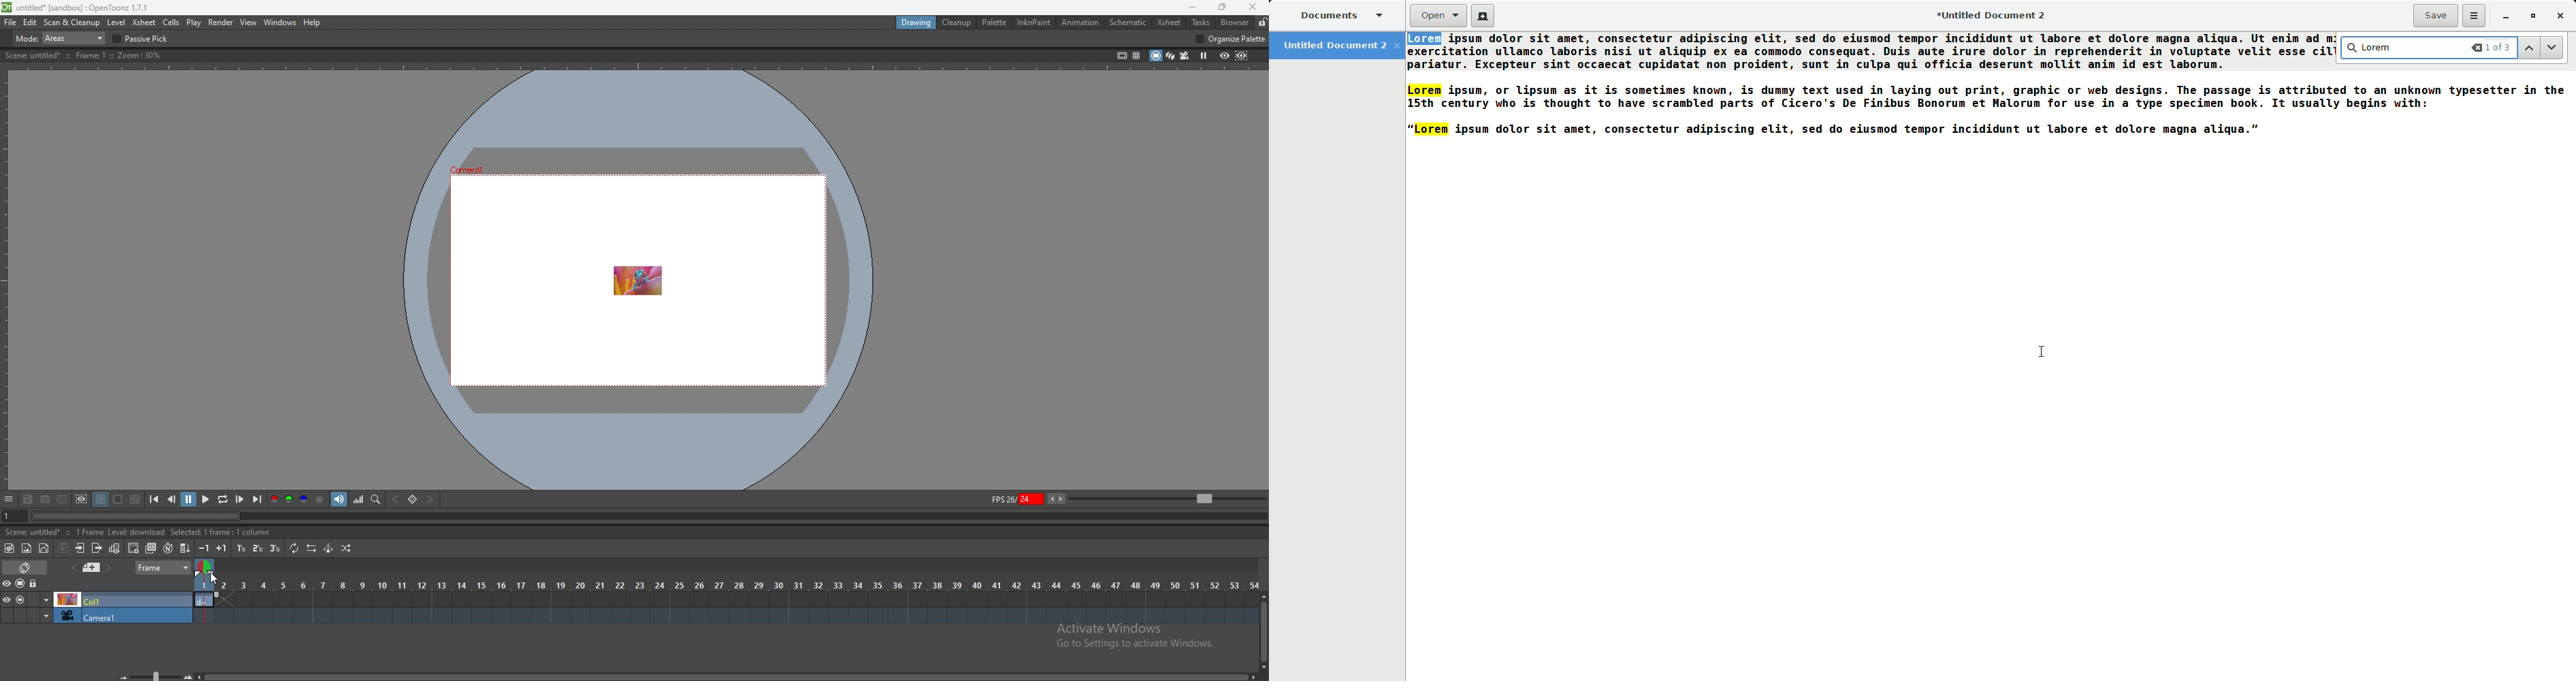 The height and width of the screenshot is (700, 2576). Describe the element at coordinates (241, 549) in the screenshot. I see `reframe on 1s` at that location.